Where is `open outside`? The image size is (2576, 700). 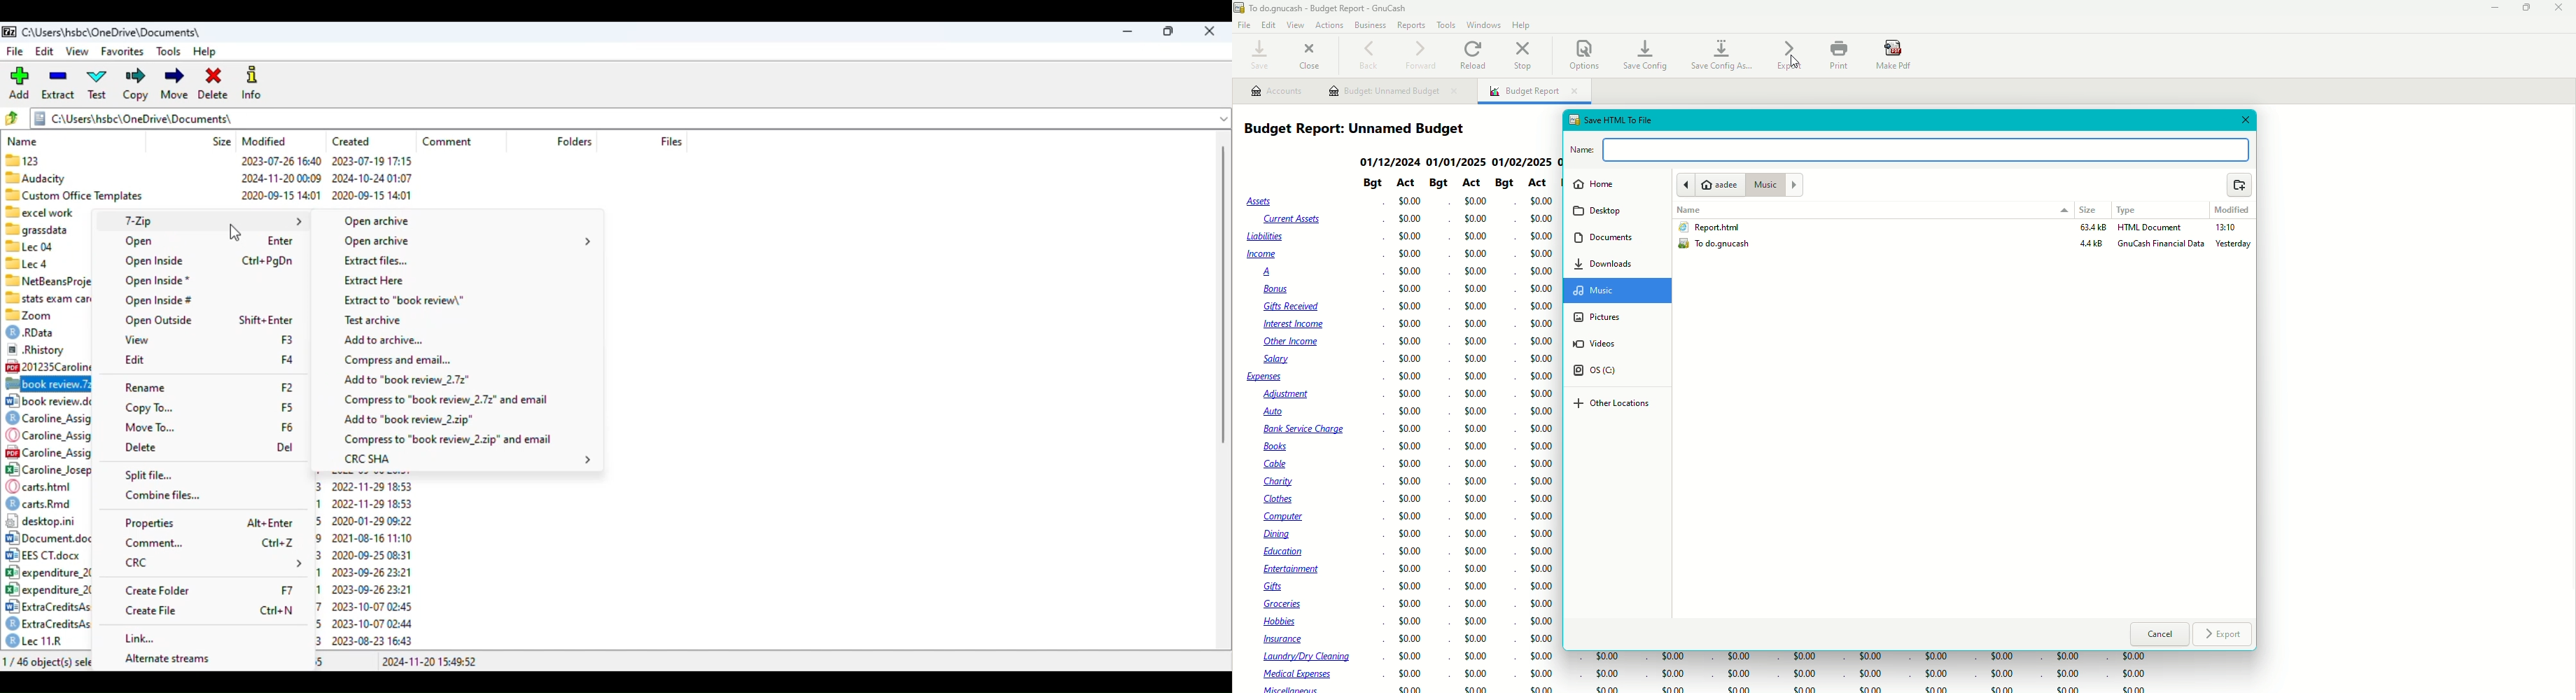
open outside is located at coordinates (158, 321).